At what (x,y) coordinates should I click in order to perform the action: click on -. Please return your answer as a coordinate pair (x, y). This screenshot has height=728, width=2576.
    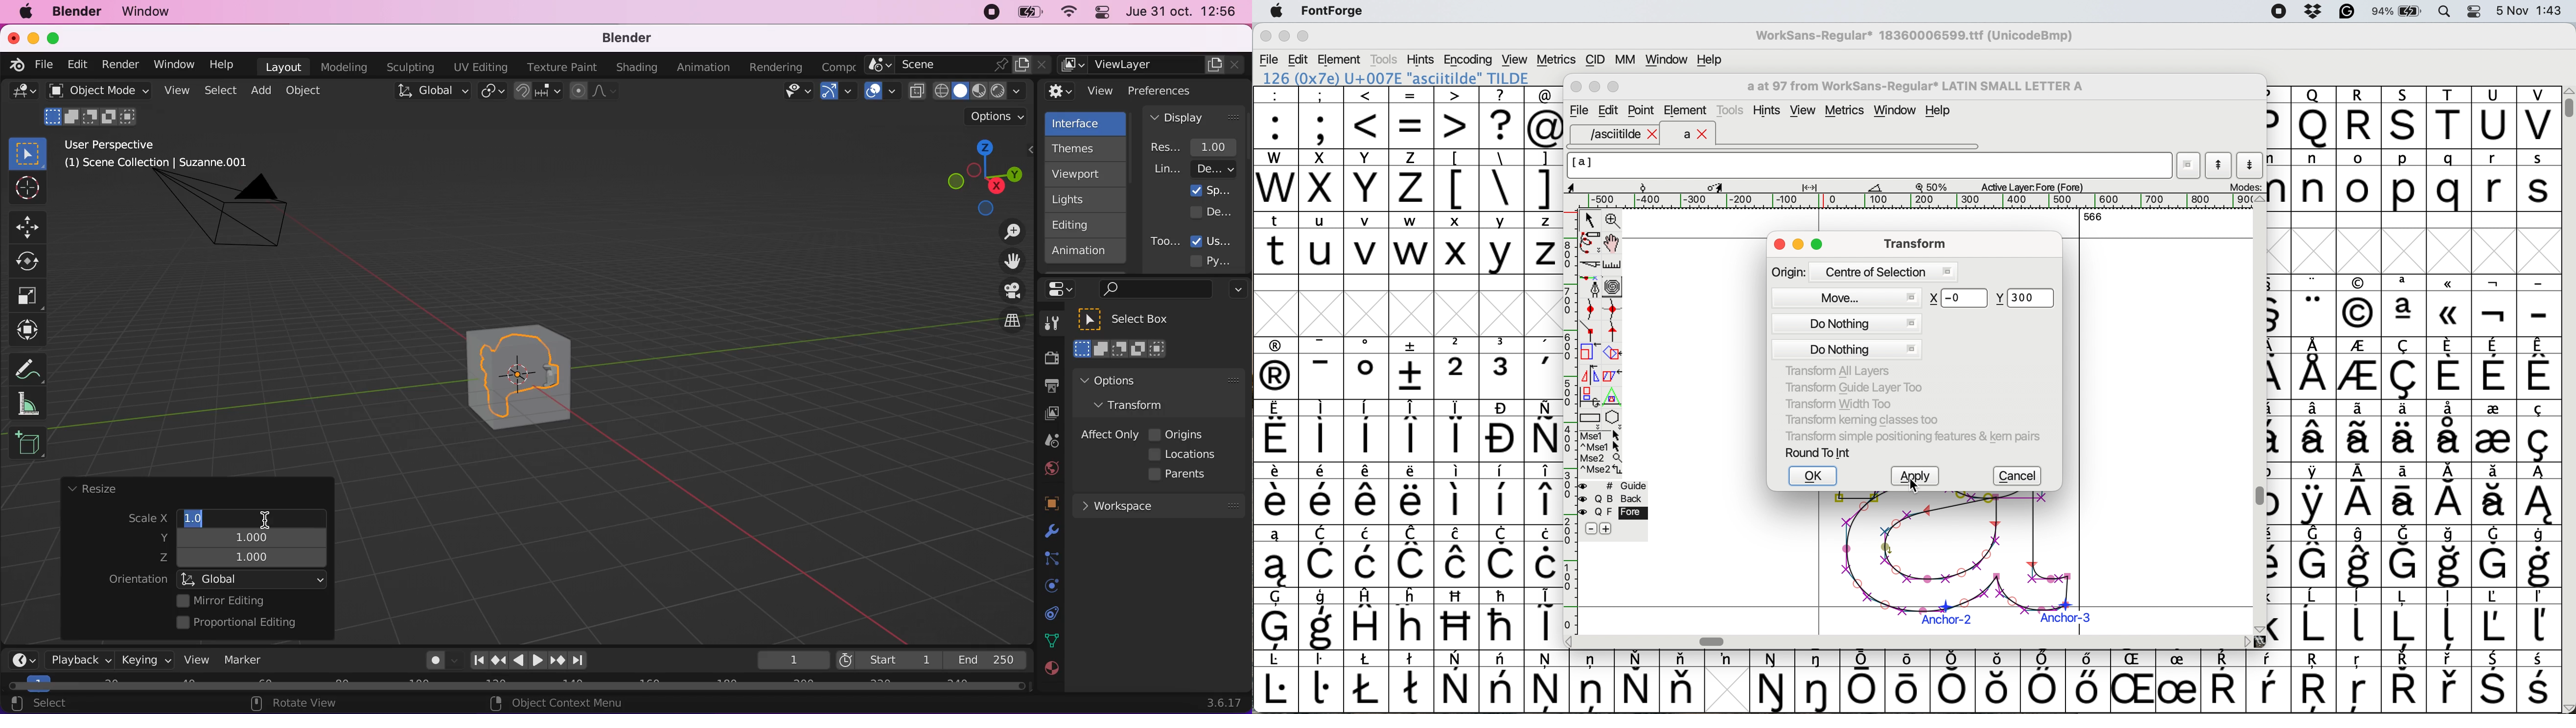
    Looking at the image, I should click on (2539, 306).